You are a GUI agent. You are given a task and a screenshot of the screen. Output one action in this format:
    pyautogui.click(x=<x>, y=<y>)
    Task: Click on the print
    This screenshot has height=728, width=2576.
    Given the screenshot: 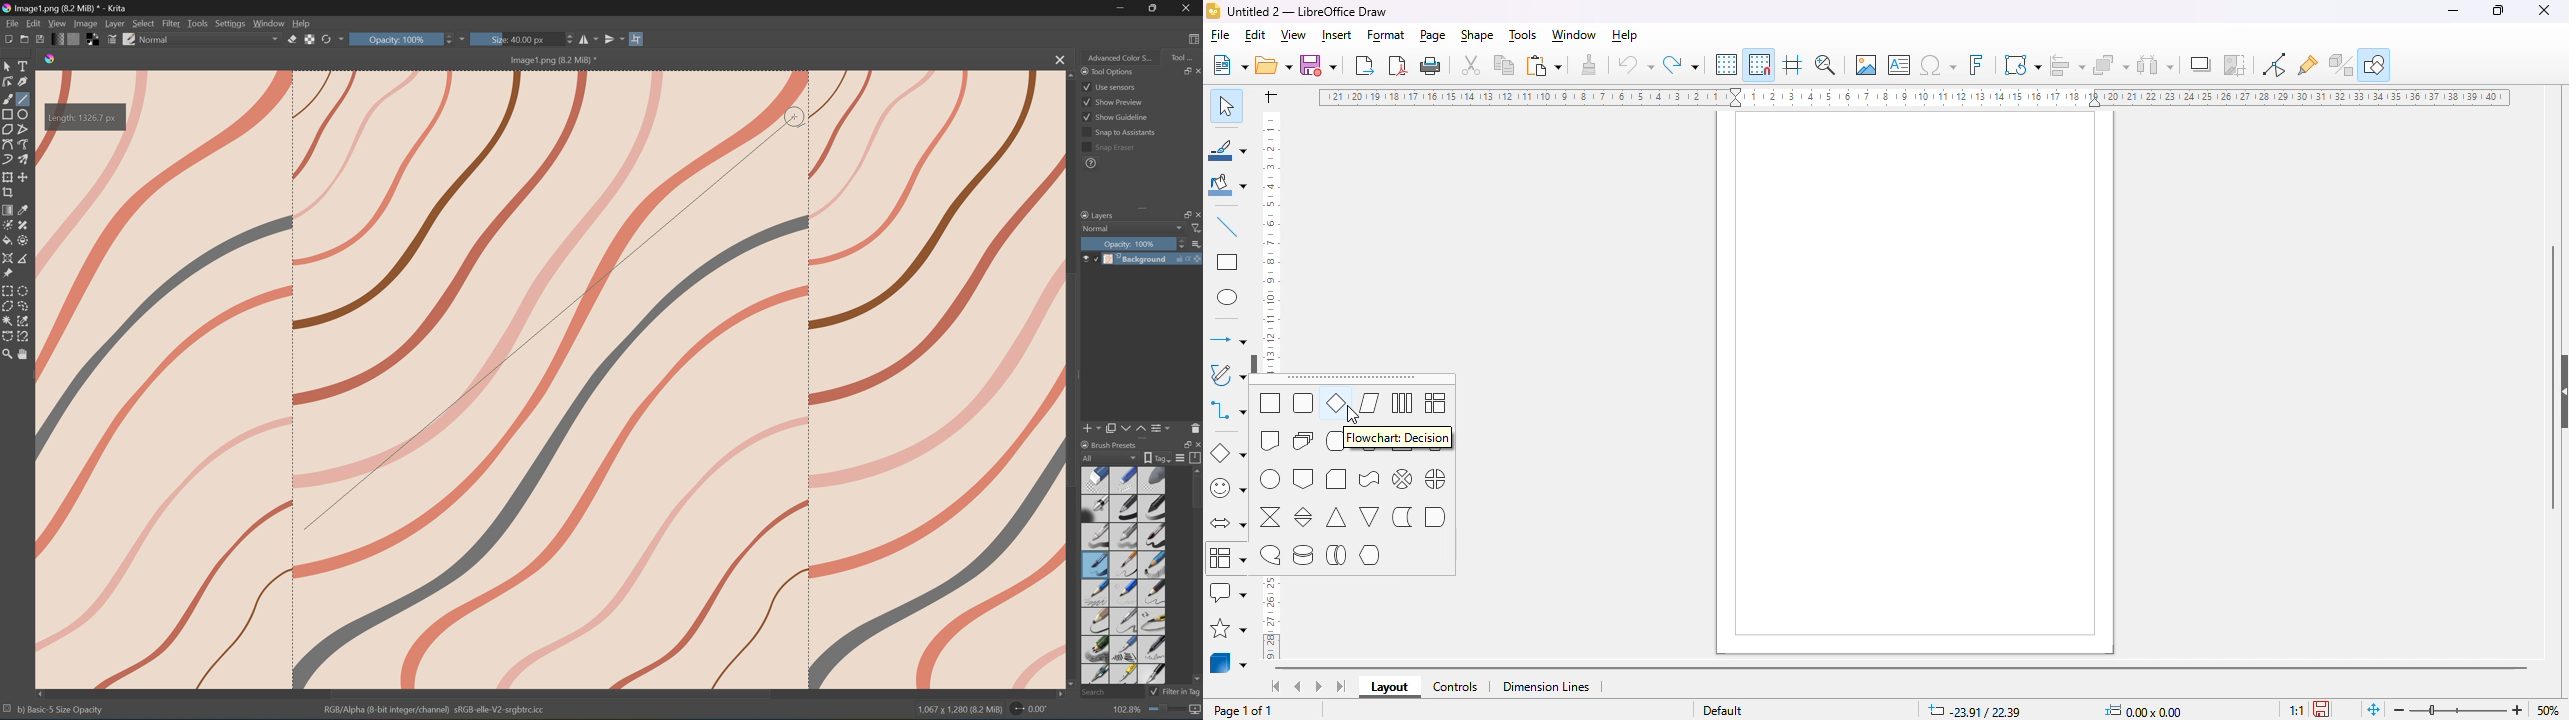 What is the action you would take?
    pyautogui.click(x=1431, y=66)
    